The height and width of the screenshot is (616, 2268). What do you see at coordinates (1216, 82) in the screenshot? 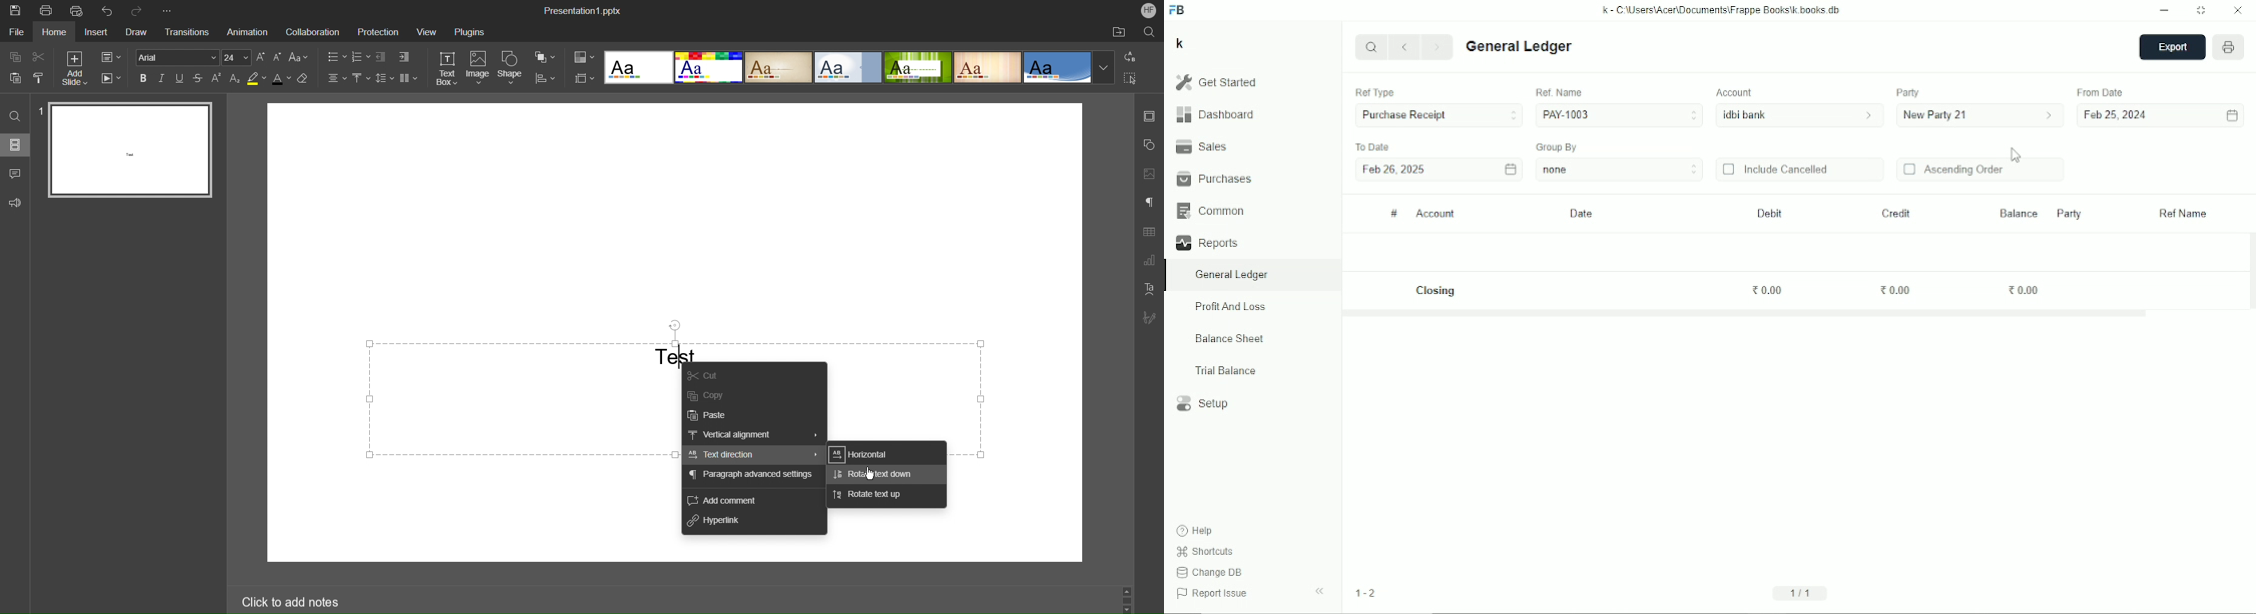
I see `Get started` at bounding box center [1216, 82].